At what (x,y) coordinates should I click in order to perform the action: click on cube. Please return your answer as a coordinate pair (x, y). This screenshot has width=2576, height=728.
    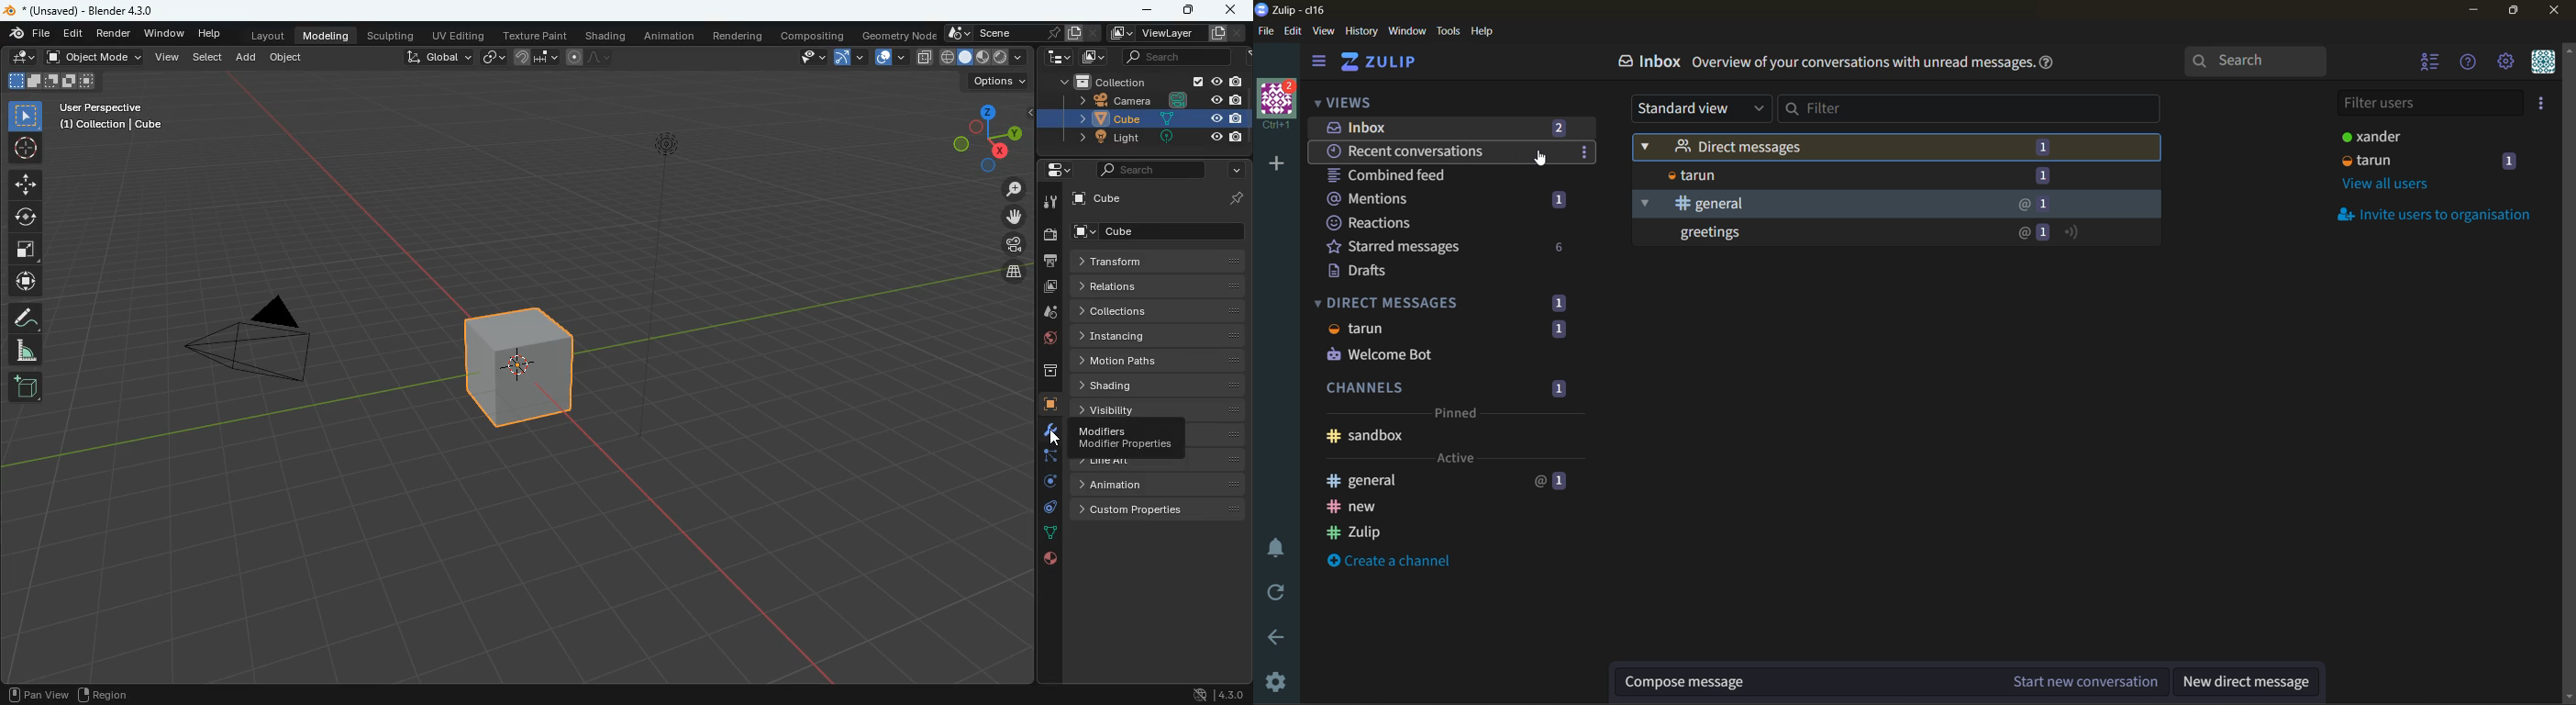
    Looking at the image, I should click on (1160, 230).